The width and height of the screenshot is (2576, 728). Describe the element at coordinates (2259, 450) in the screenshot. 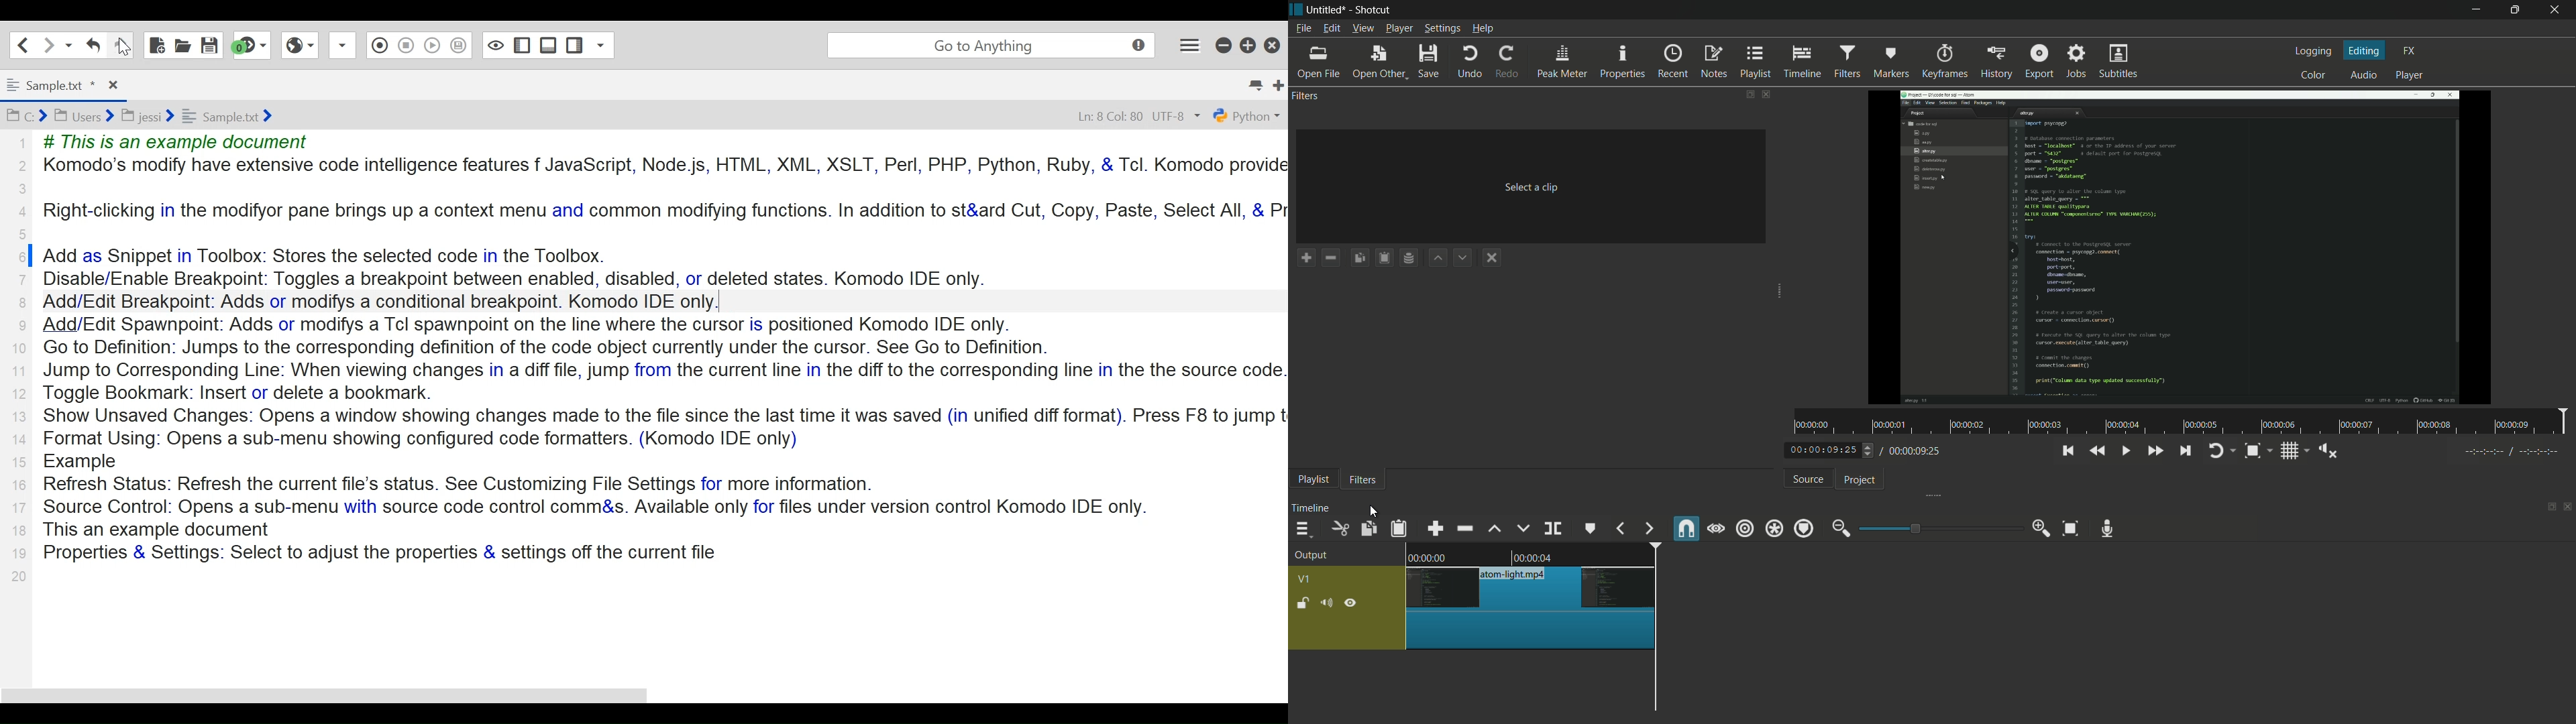

I see `zoom timeline to fit` at that location.